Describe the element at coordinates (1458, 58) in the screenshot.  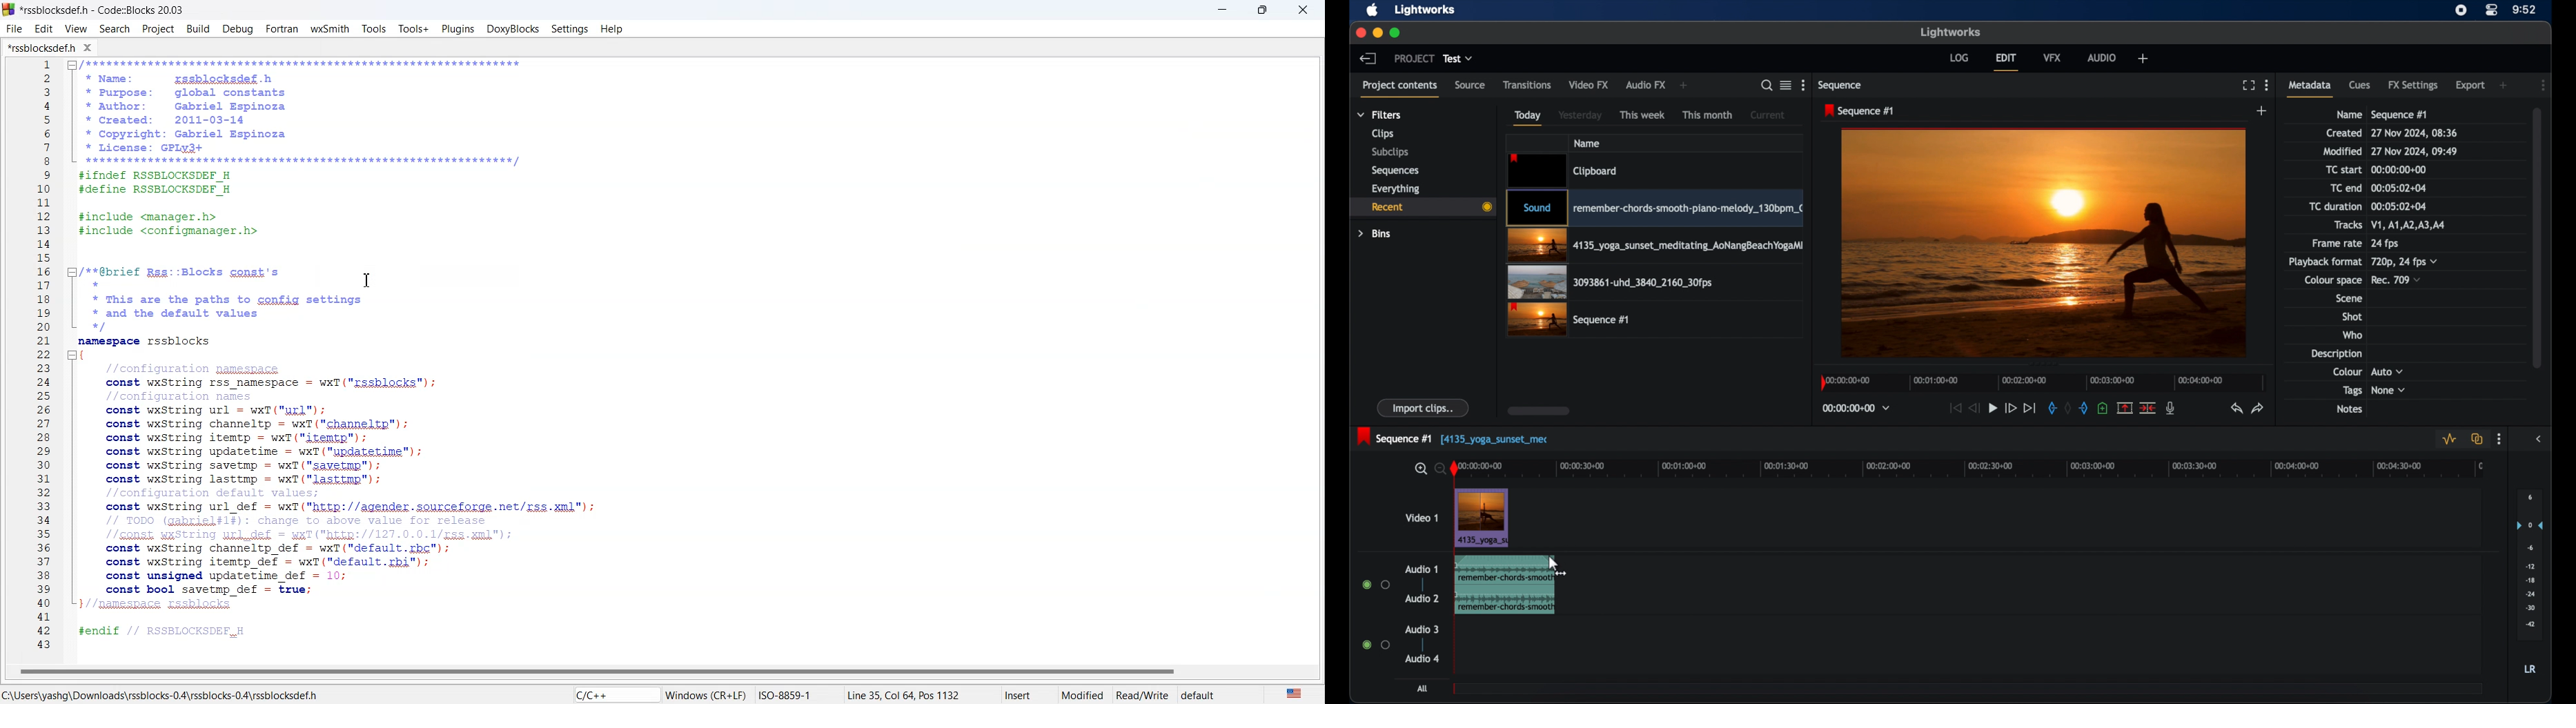
I see `test` at that location.